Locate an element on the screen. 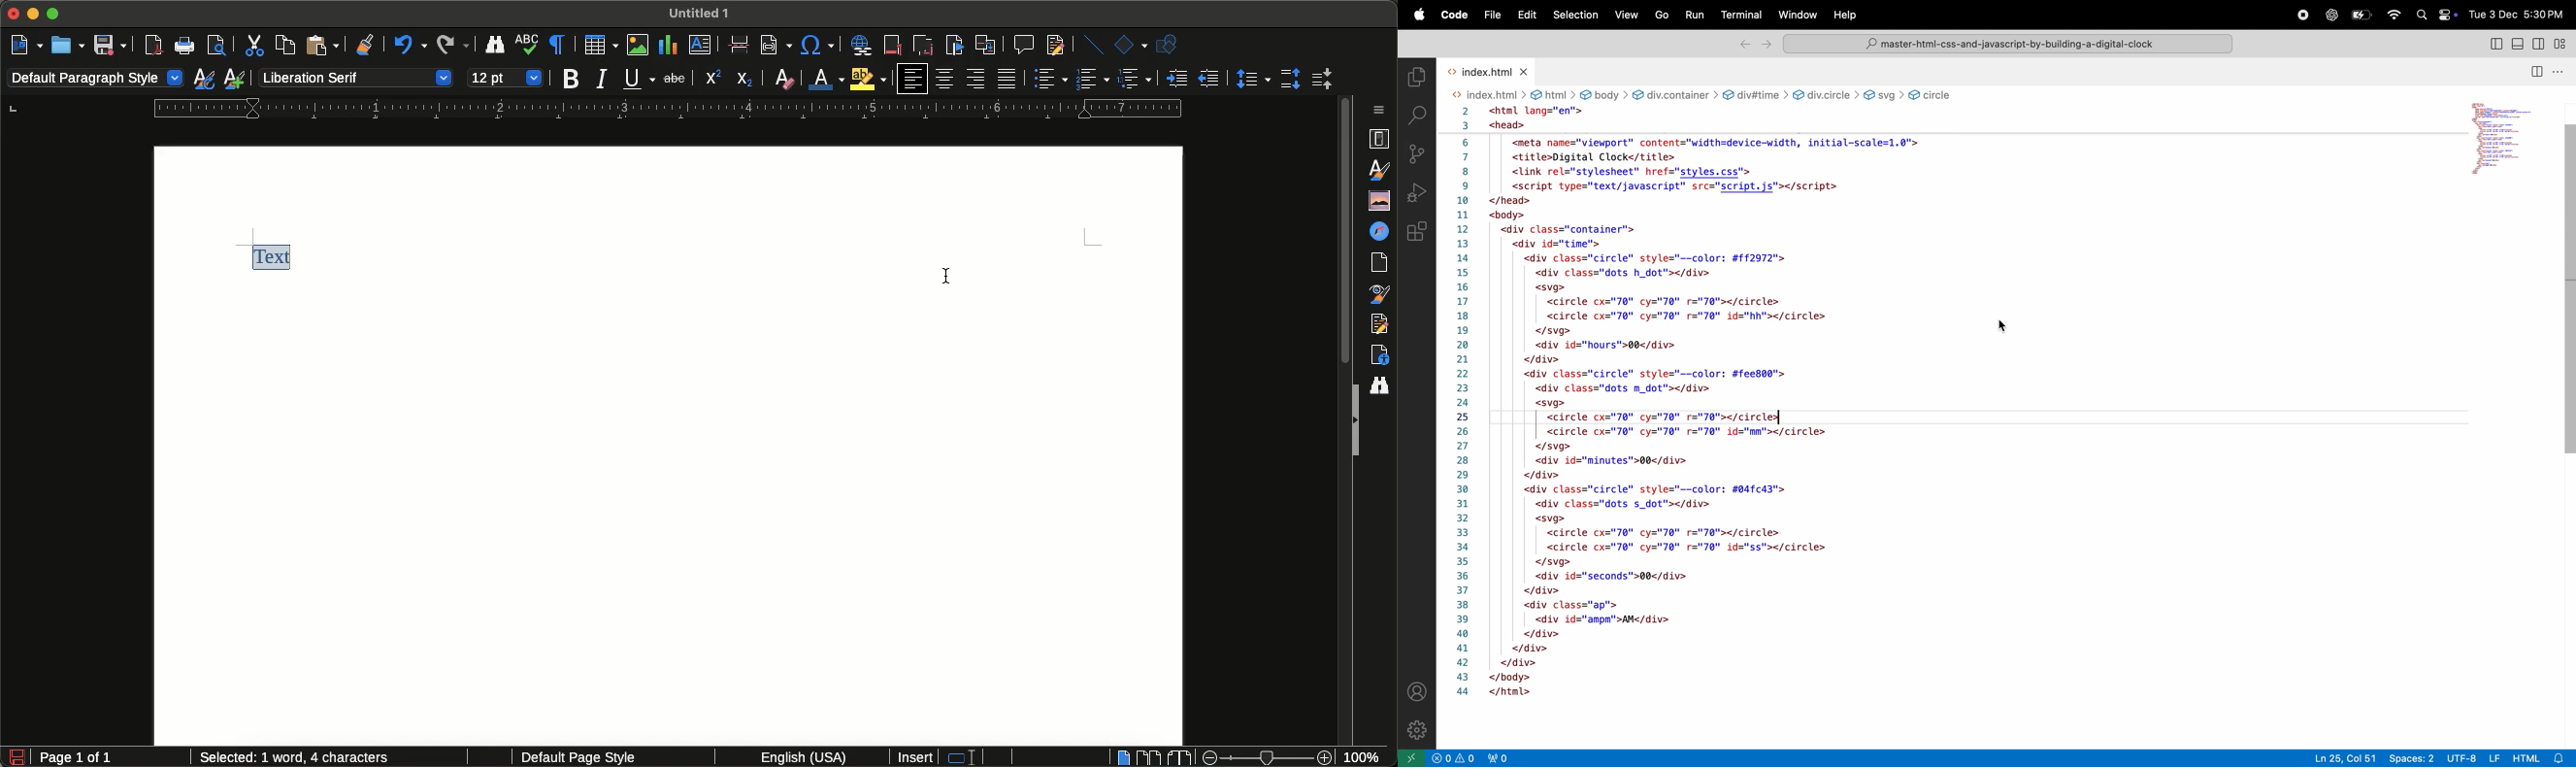 The width and height of the screenshot is (2576, 784). Insert bookmark is located at coordinates (954, 46).